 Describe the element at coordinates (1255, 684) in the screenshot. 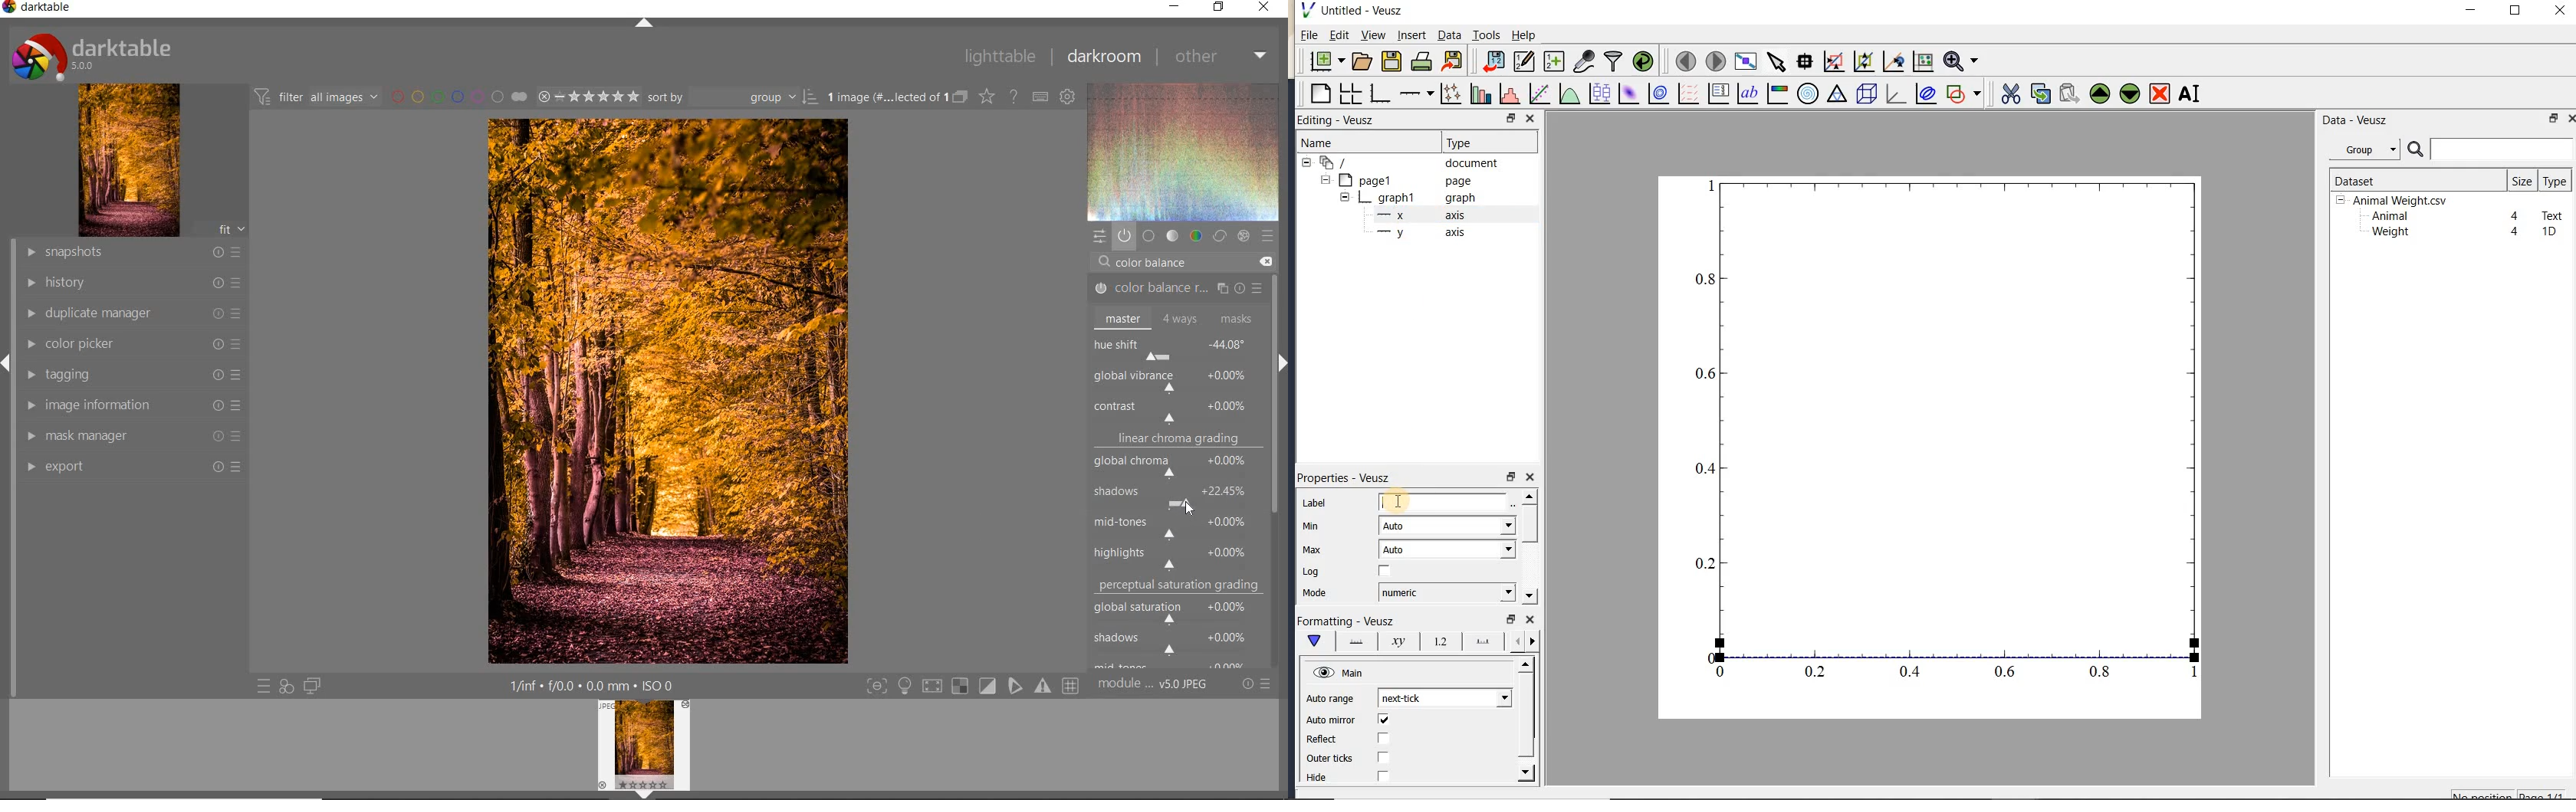

I see `reset or preset & preference` at that location.